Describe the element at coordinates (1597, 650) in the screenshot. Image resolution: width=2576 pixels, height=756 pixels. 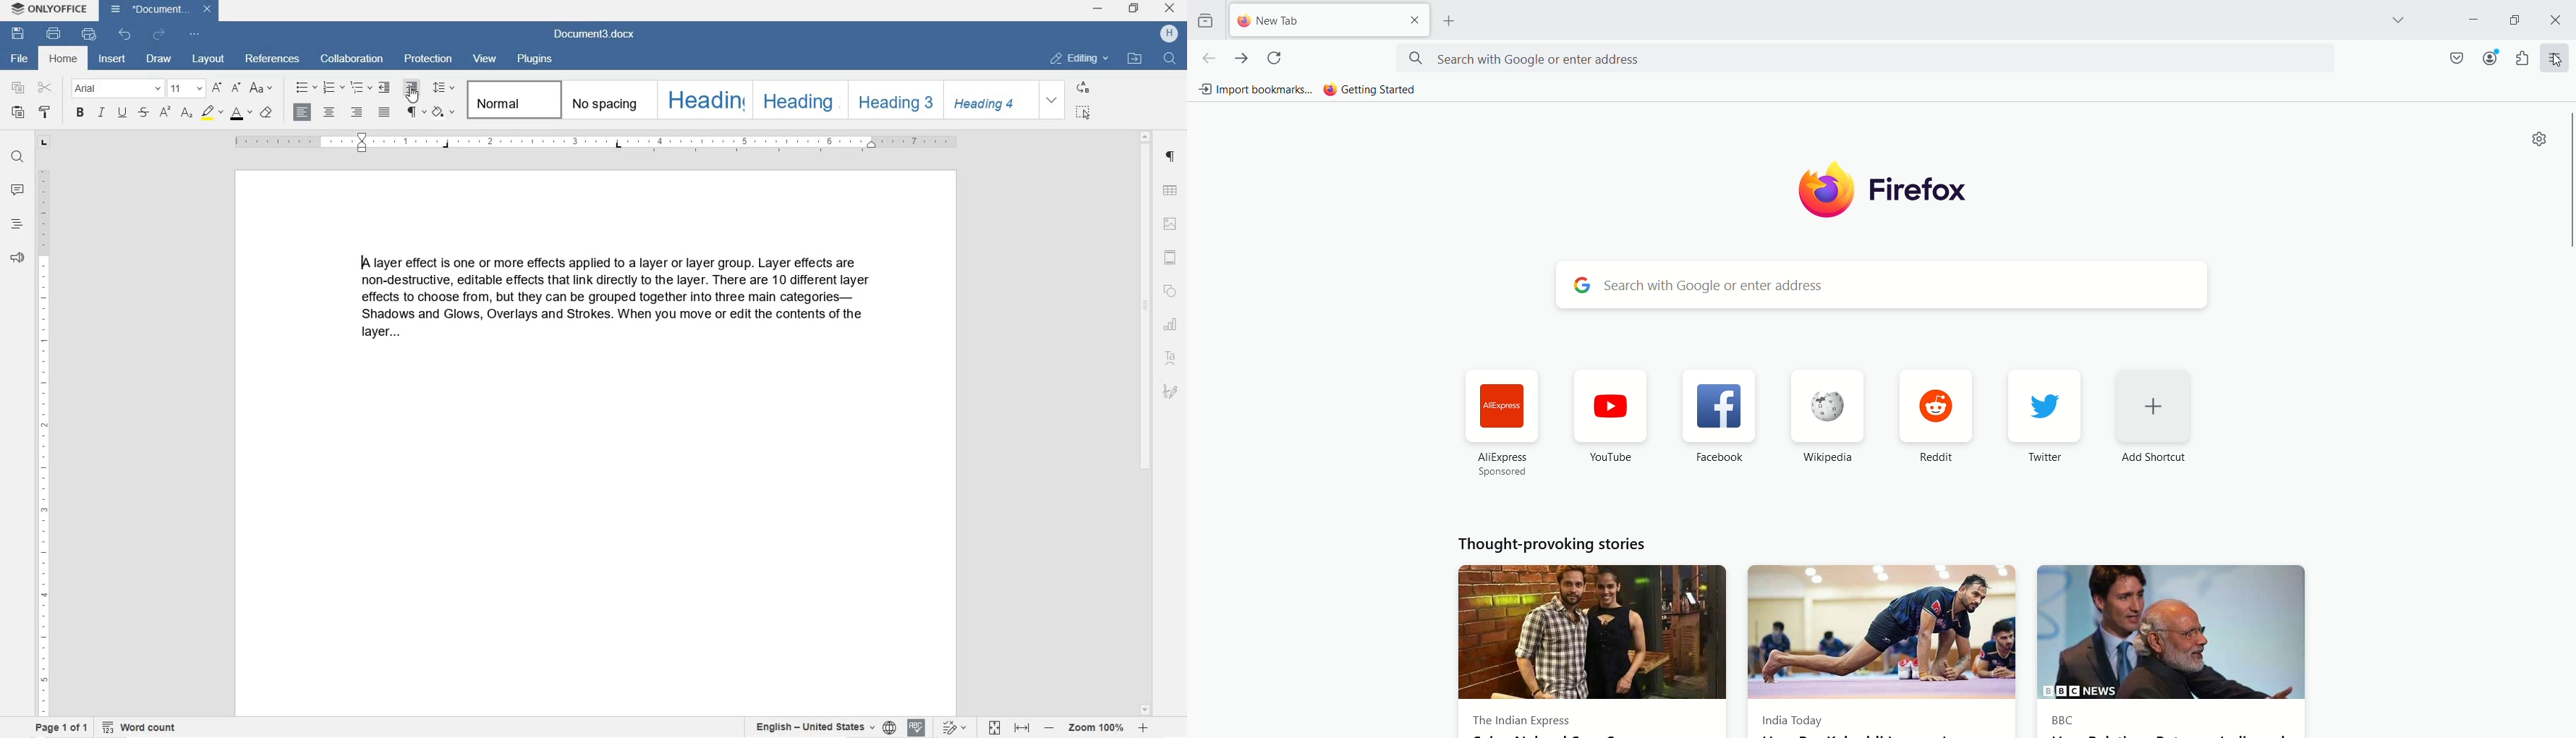
I see `The Indian express` at that location.